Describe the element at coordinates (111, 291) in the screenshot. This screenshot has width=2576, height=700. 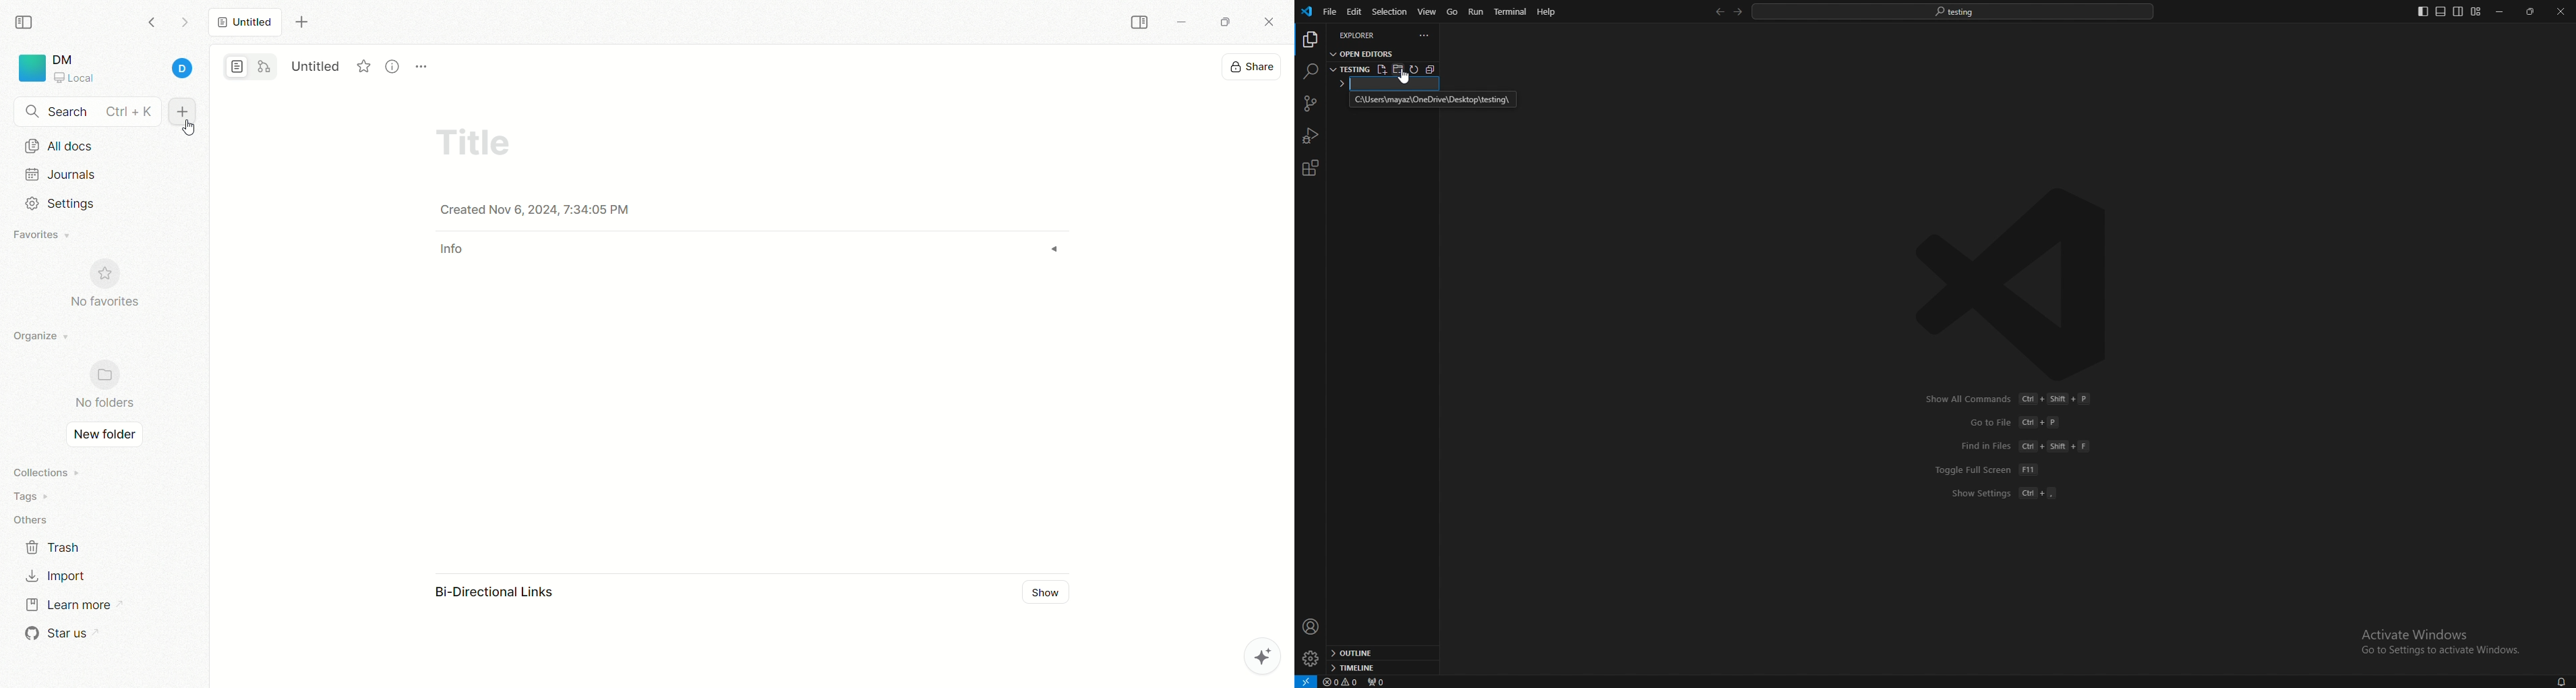
I see `no favorites` at that location.